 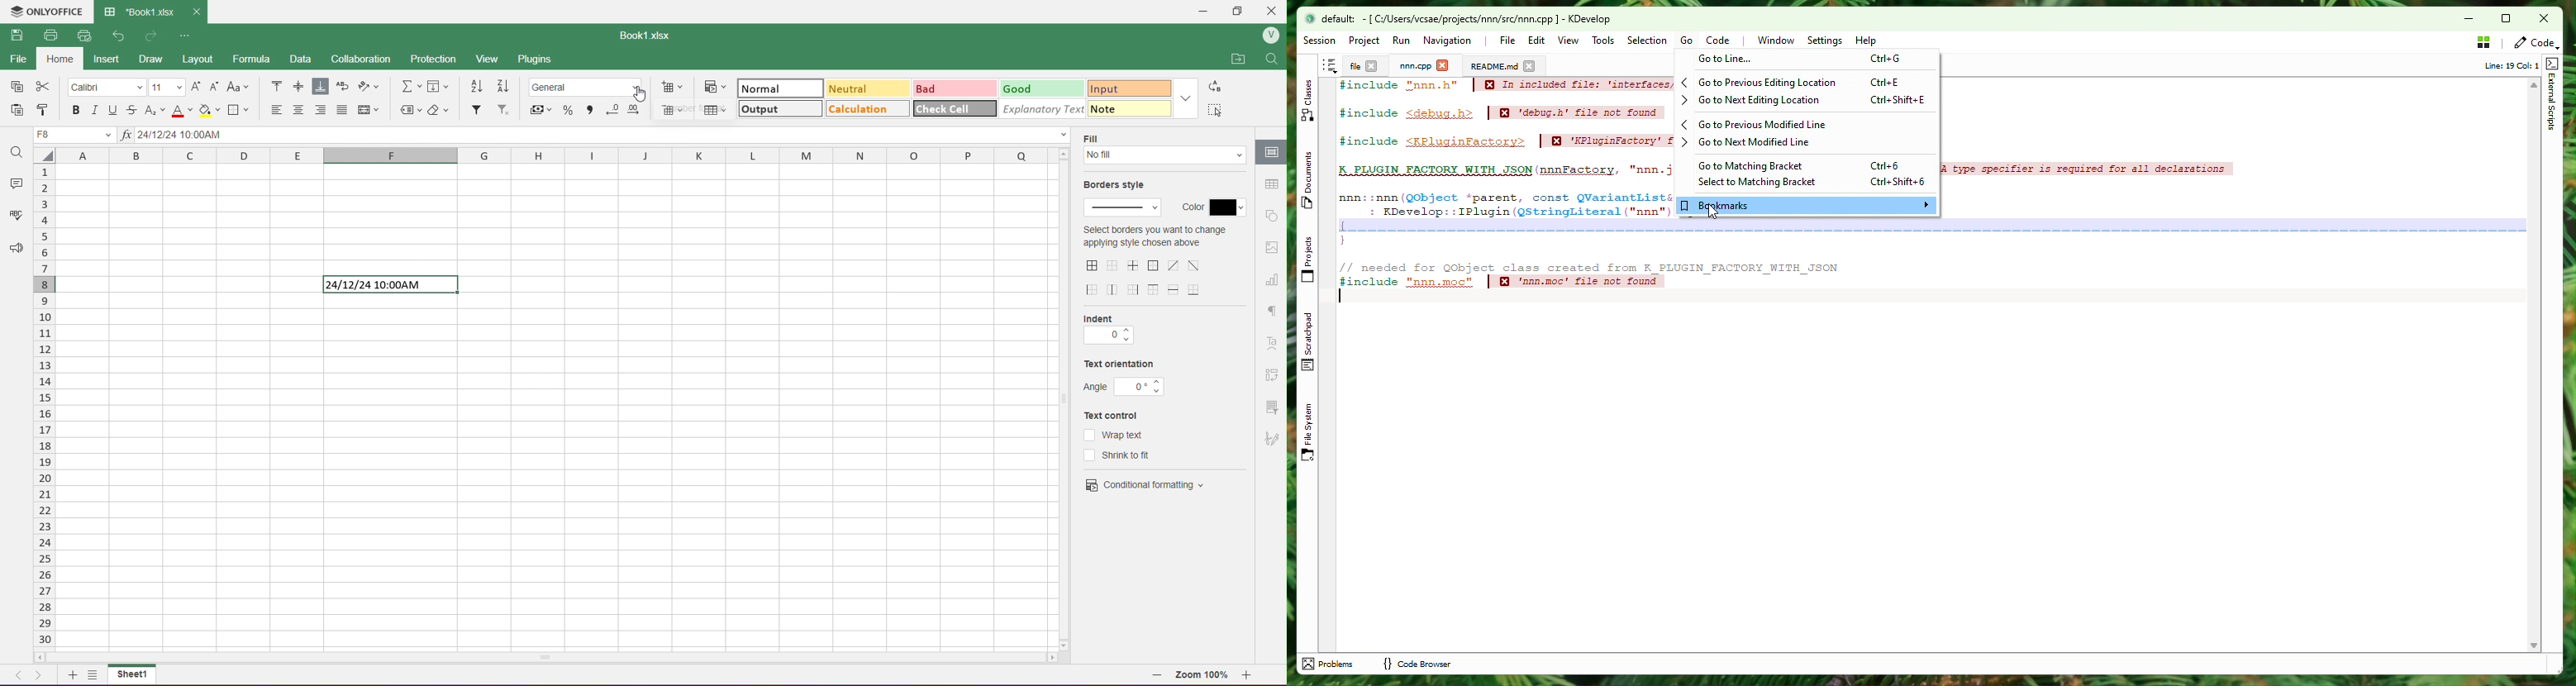 What do you see at coordinates (1826, 41) in the screenshot?
I see `Settings` at bounding box center [1826, 41].